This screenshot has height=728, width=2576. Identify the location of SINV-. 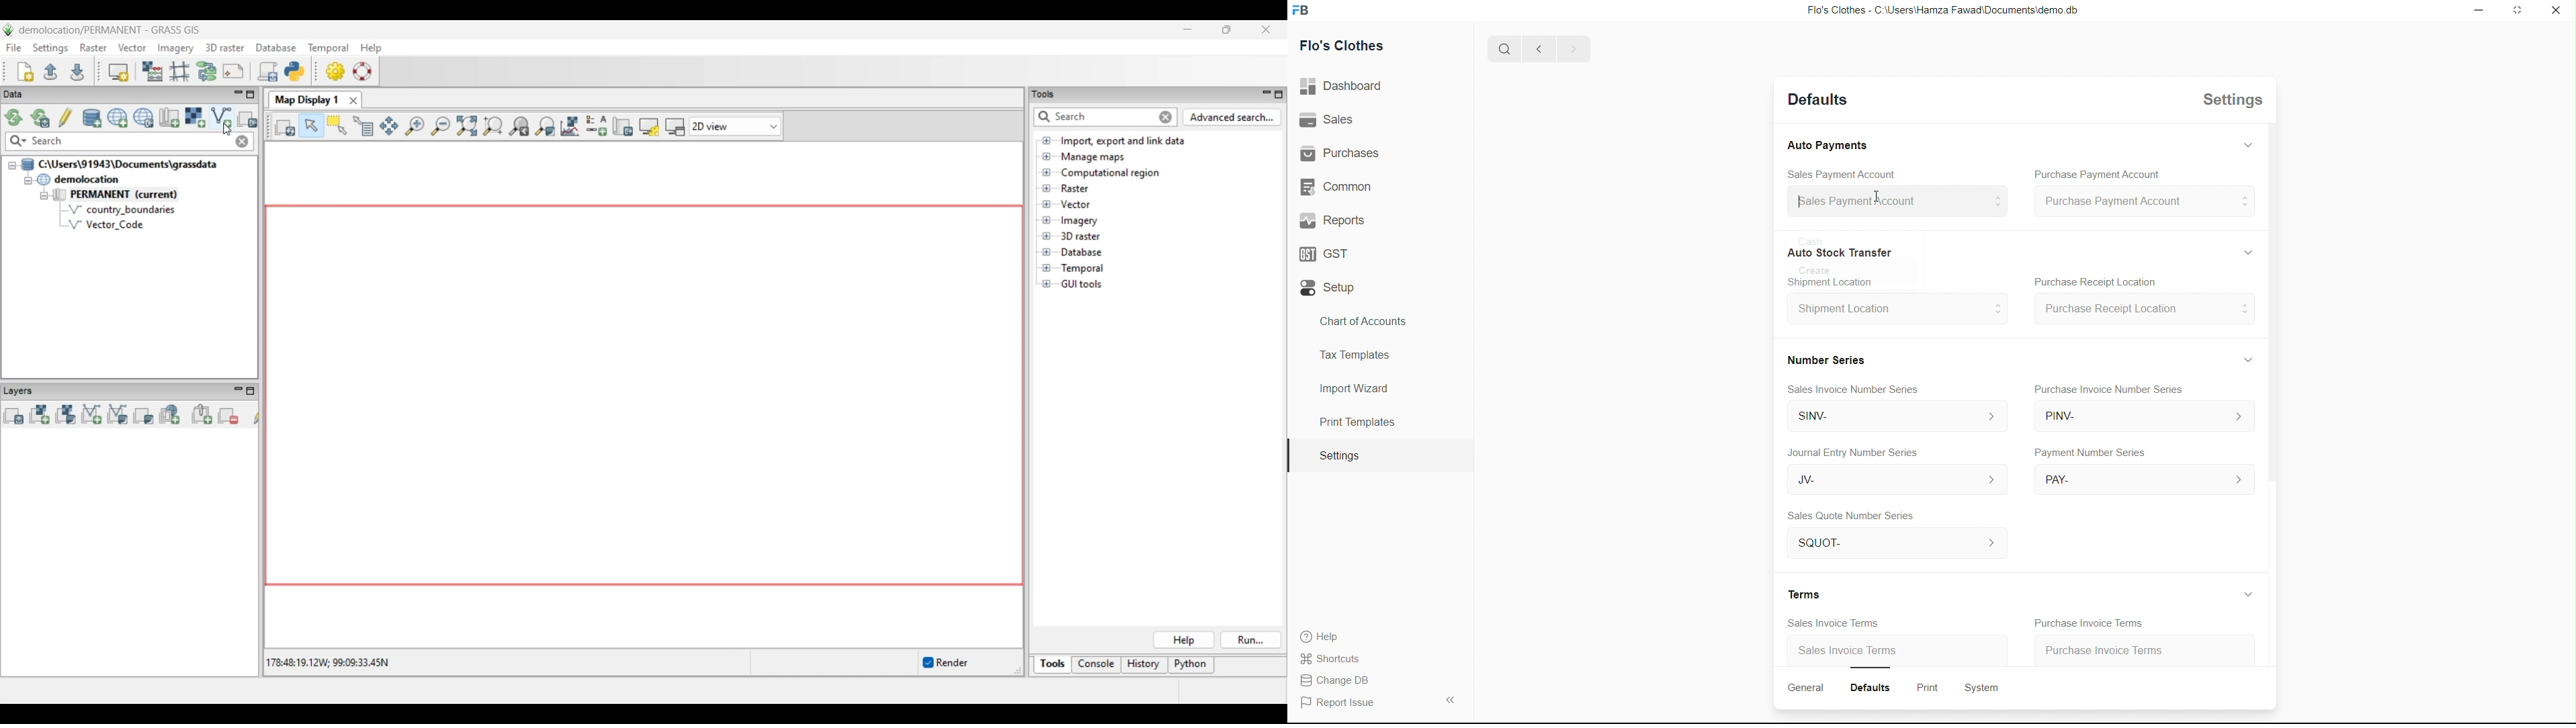
(1891, 417).